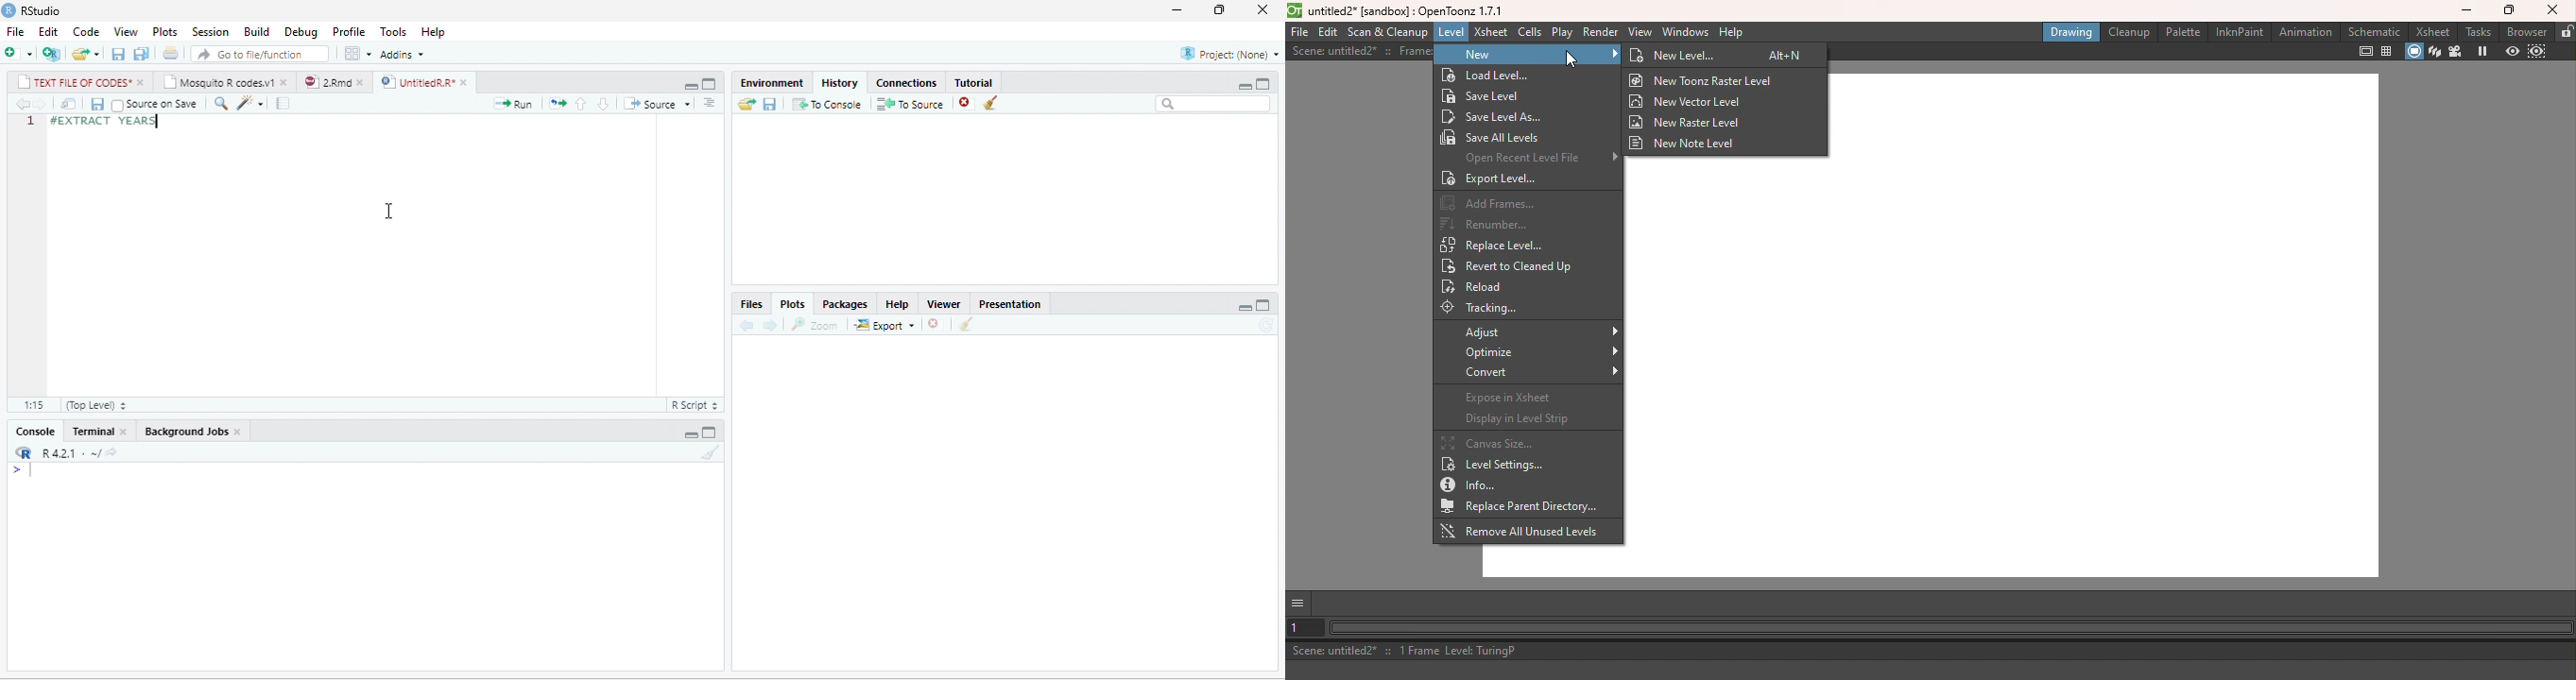 This screenshot has height=700, width=2576. Describe the element at coordinates (125, 32) in the screenshot. I see `View` at that location.